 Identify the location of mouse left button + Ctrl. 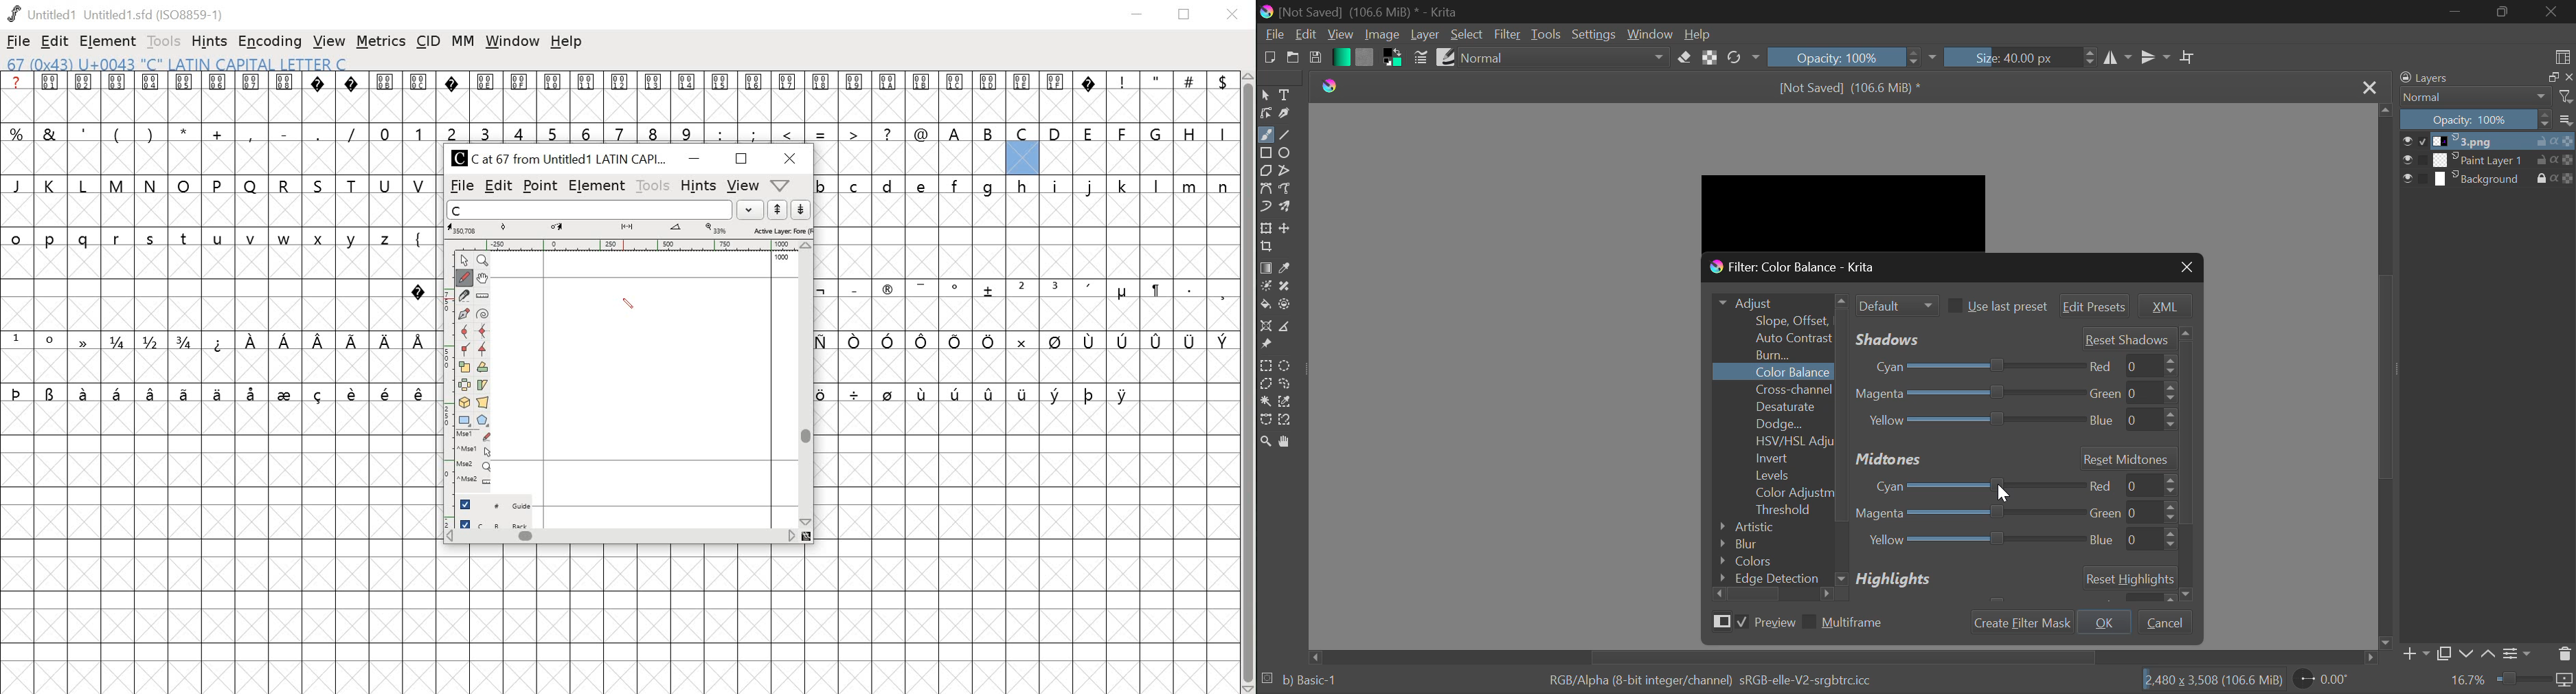
(476, 452).